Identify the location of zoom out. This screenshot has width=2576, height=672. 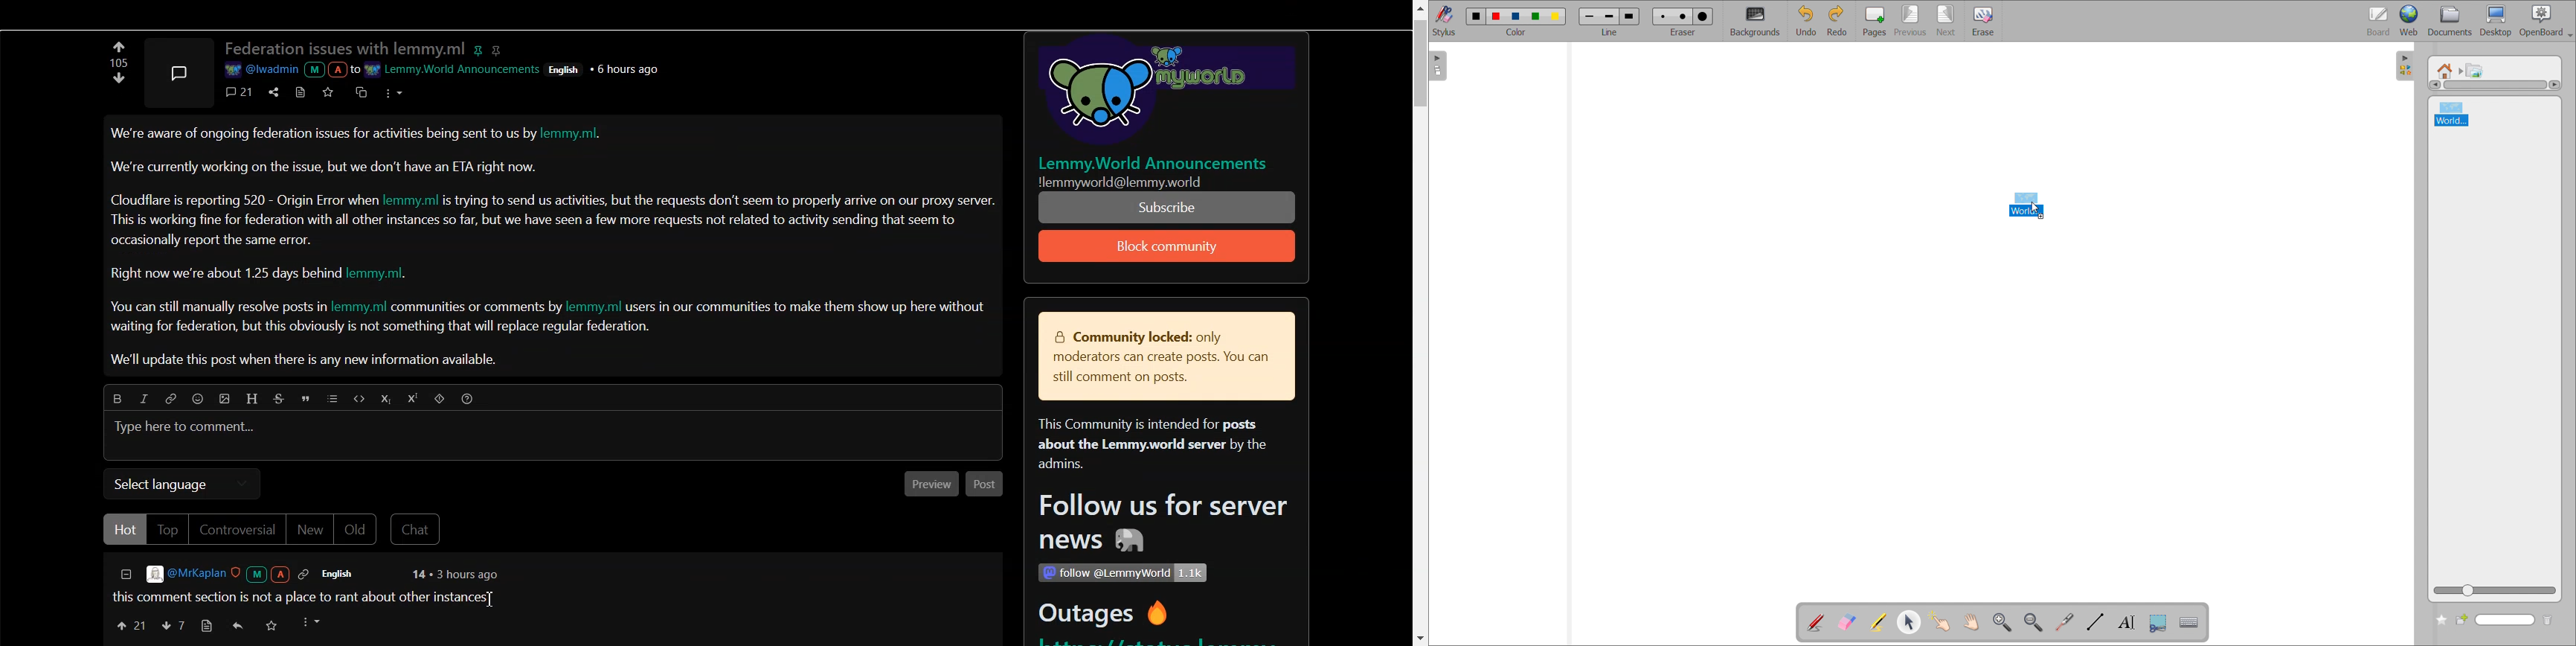
(2033, 623).